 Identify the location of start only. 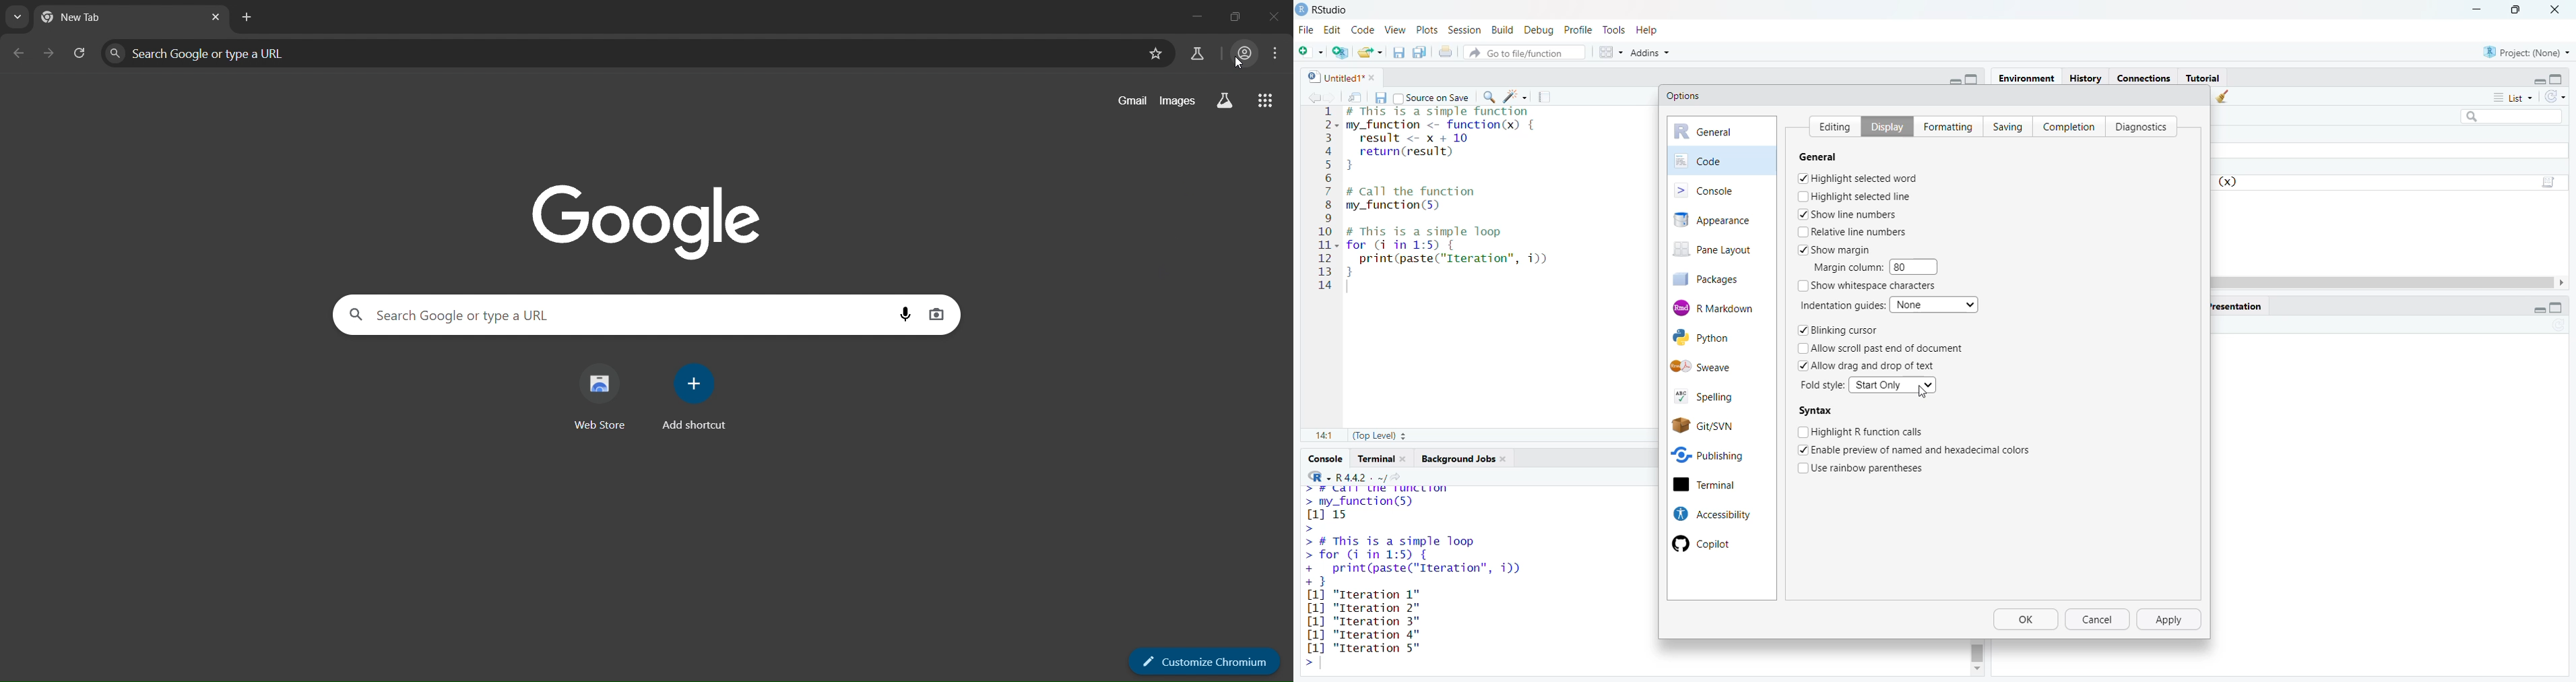
(1894, 384).